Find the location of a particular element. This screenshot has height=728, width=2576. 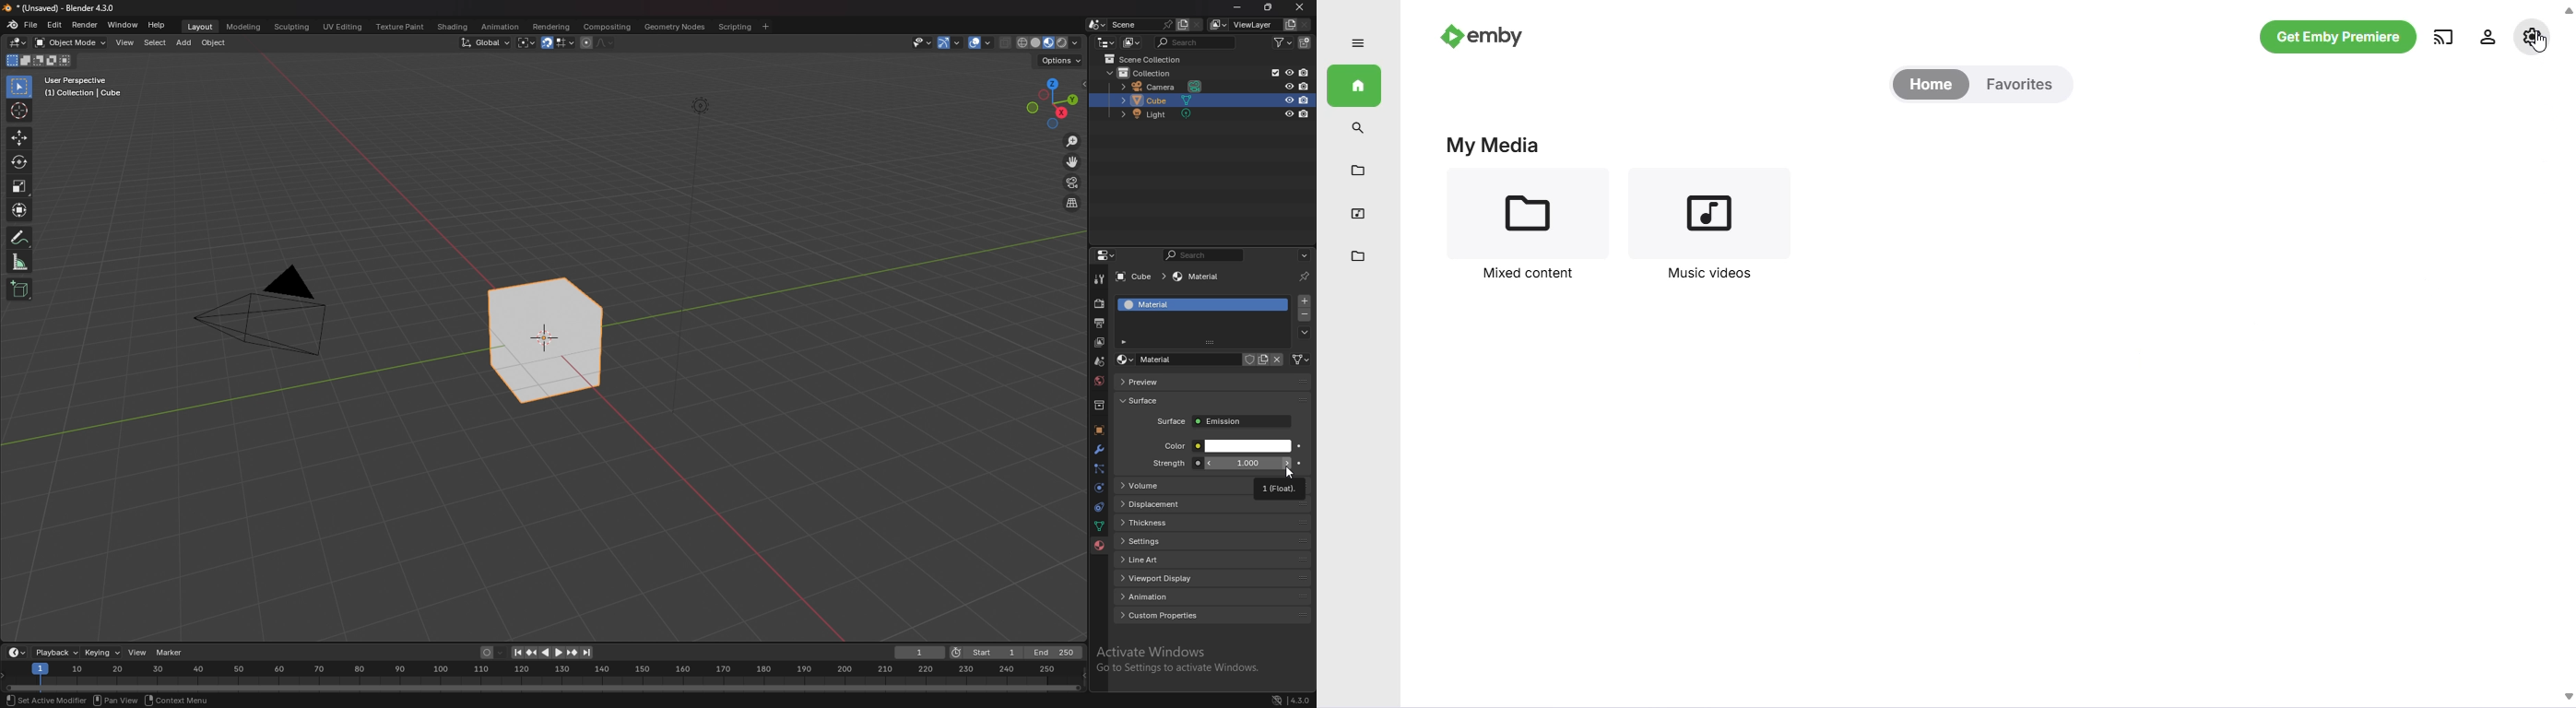

 is located at coordinates (698, 264).